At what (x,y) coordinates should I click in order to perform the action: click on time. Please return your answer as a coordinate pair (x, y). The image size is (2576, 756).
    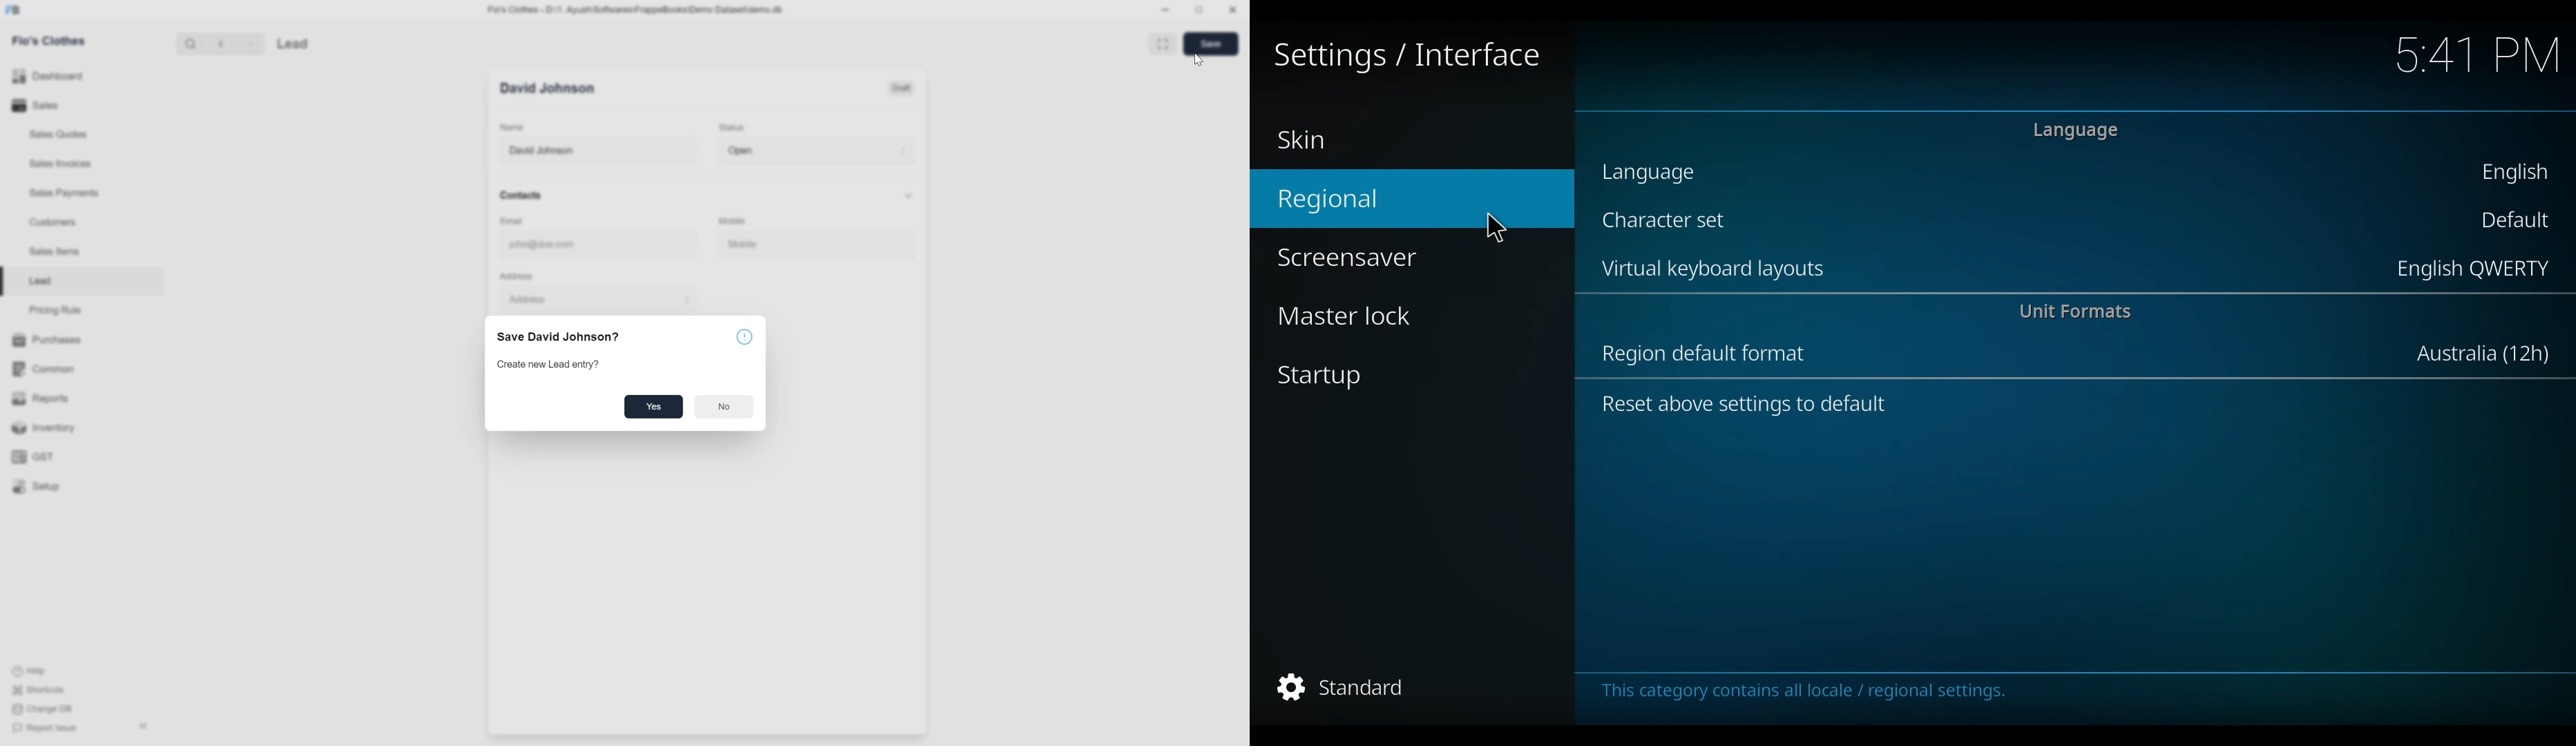
    Looking at the image, I should click on (2479, 54).